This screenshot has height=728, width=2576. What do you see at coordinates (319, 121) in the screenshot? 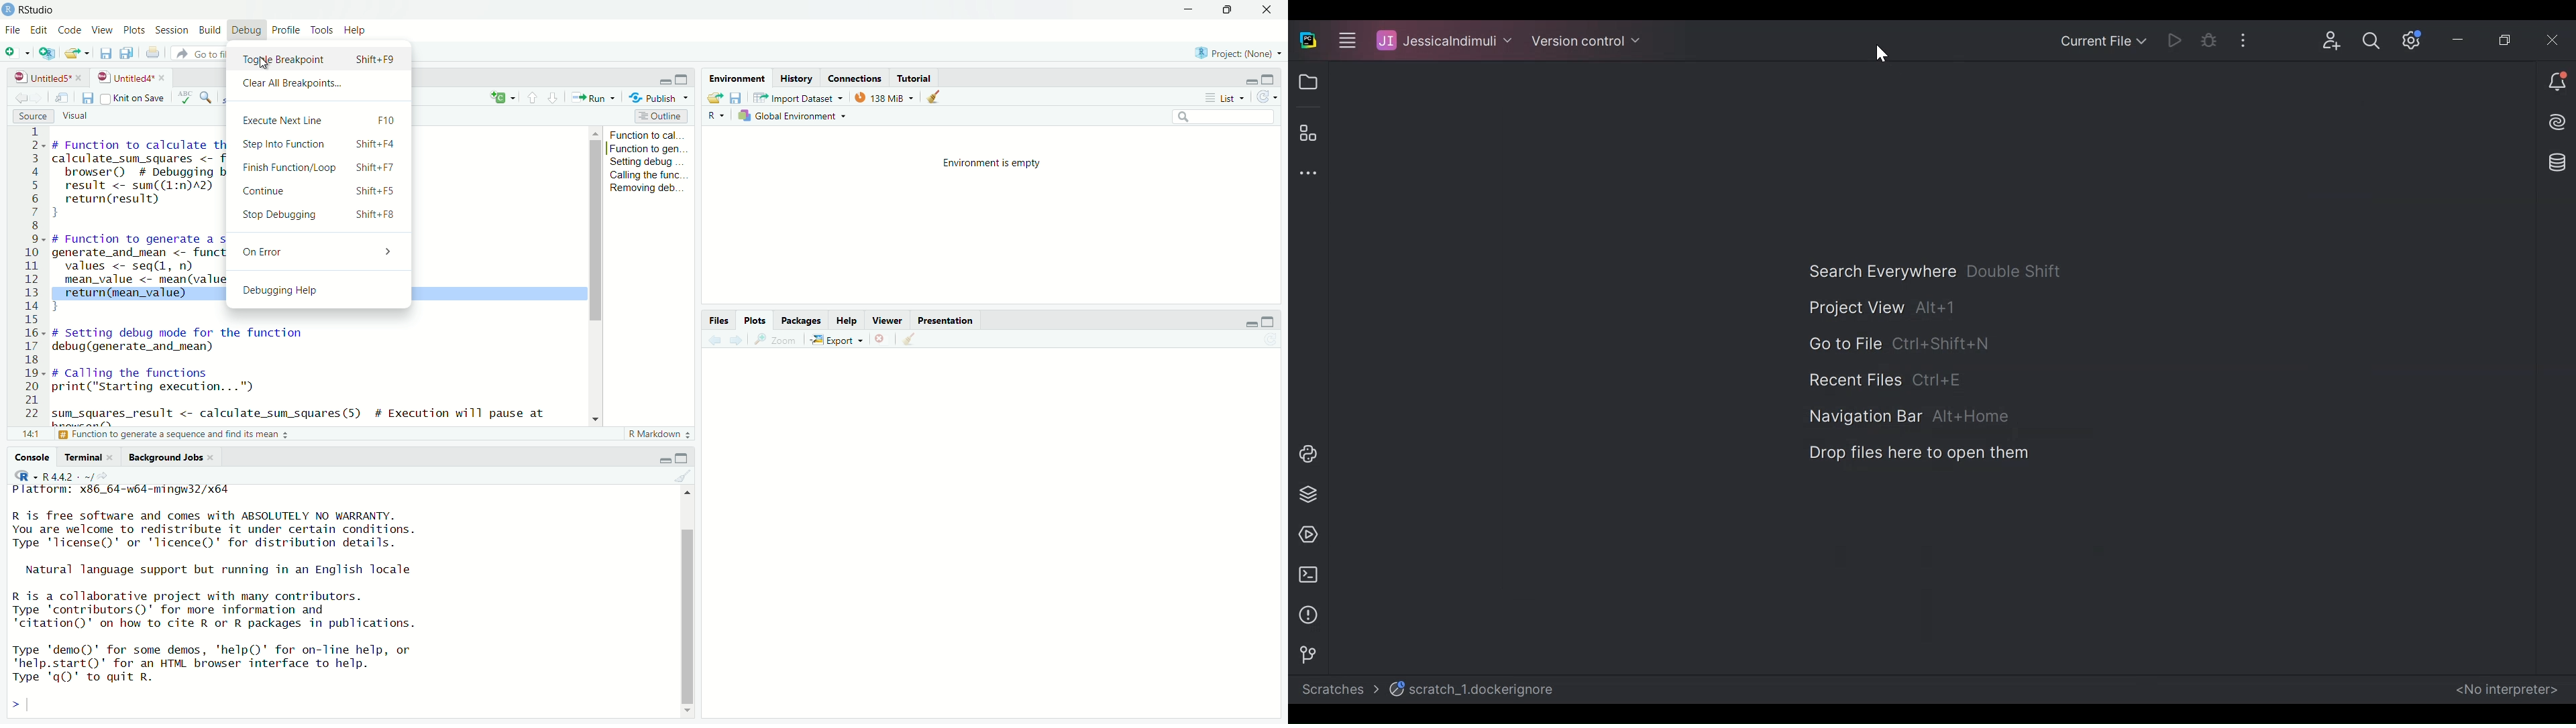
I see `Execute Next Line` at bounding box center [319, 121].